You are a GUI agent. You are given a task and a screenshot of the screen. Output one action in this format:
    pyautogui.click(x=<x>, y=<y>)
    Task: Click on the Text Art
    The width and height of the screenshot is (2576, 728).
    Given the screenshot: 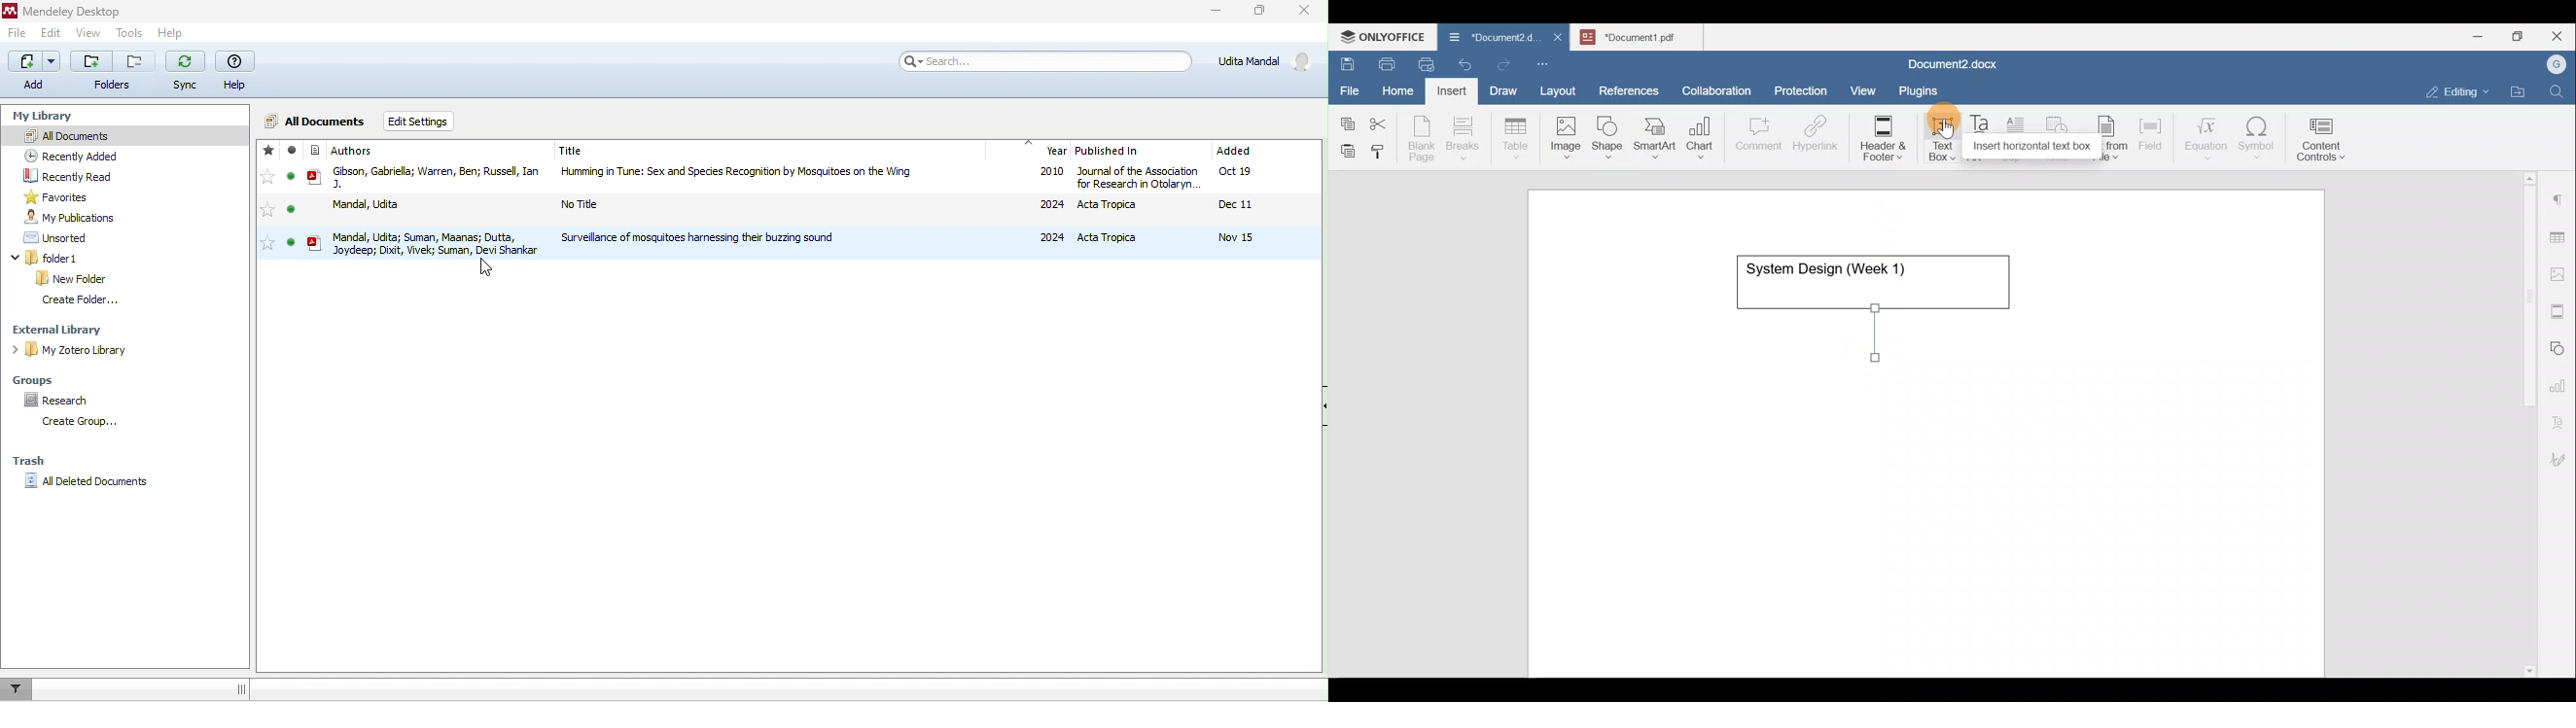 What is the action you would take?
    pyautogui.click(x=1980, y=138)
    